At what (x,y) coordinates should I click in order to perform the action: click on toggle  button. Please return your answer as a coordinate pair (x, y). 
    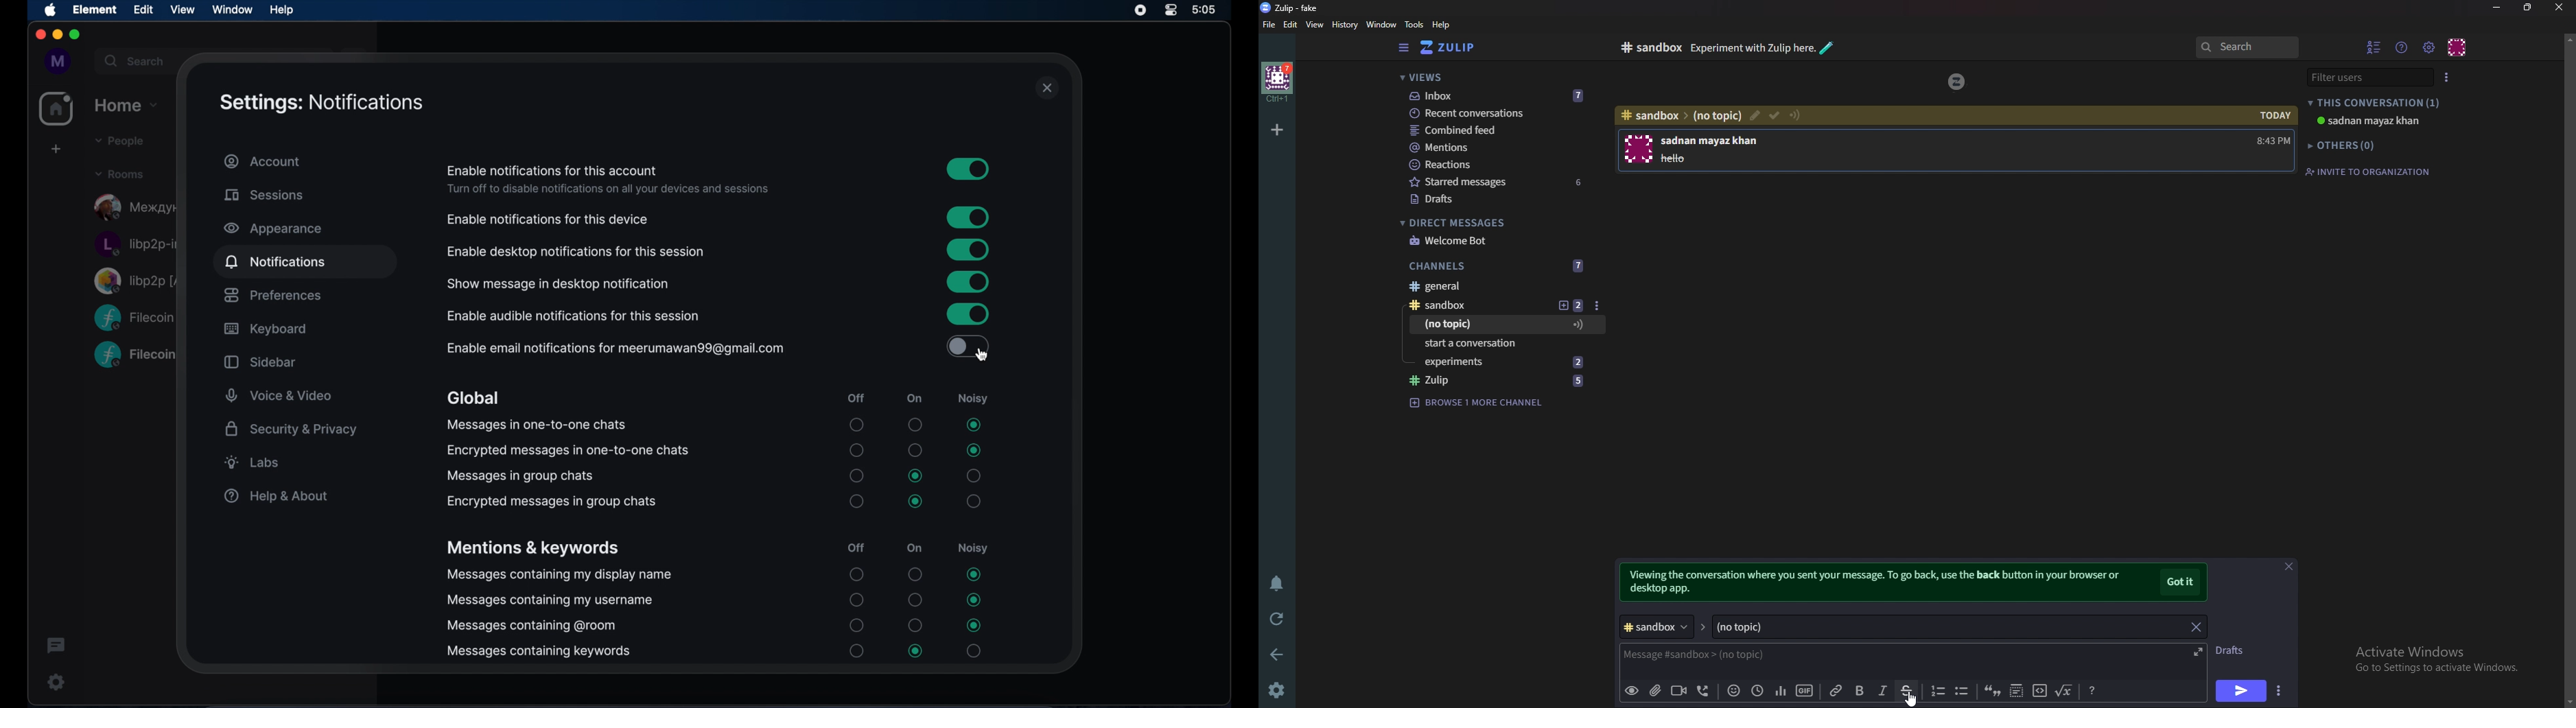
    Looking at the image, I should click on (968, 281).